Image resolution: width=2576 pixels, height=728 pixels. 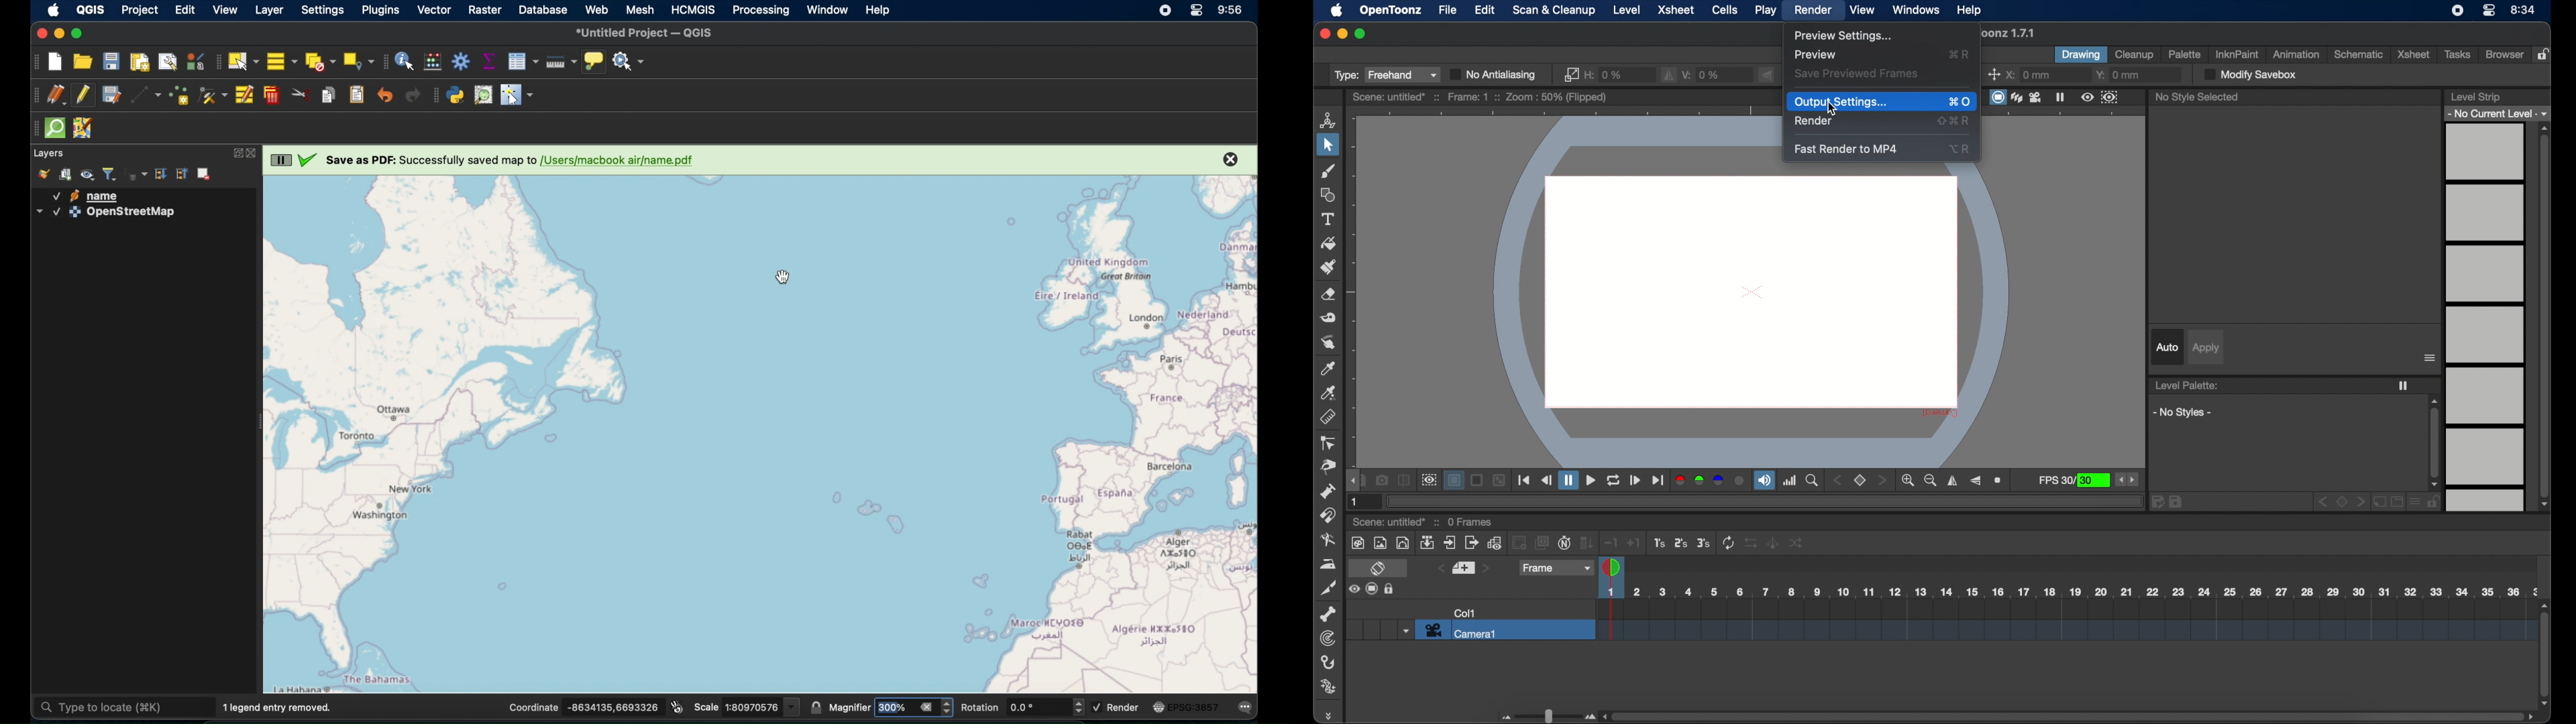 What do you see at coordinates (2127, 479) in the screenshot?
I see `stepper buttons` at bounding box center [2127, 479].